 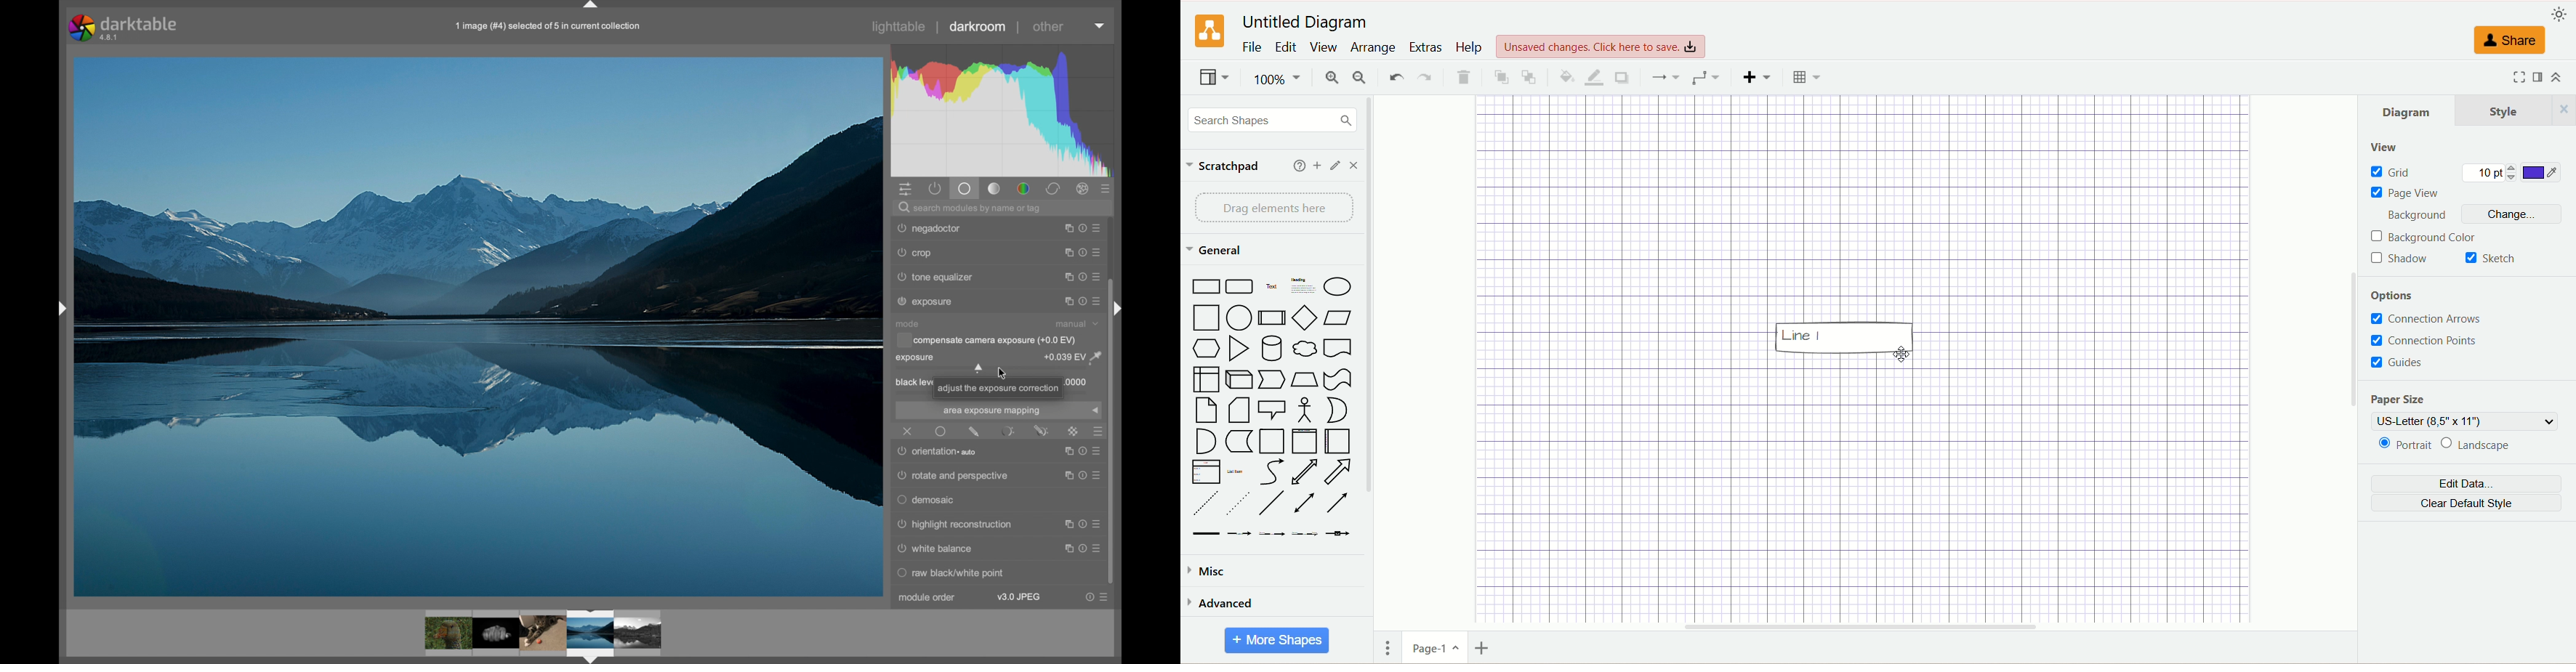 What do you see at coordinates (1337, 317) in the screenshot?
I see `Parallelogram` at bounding box center [1337, 317].